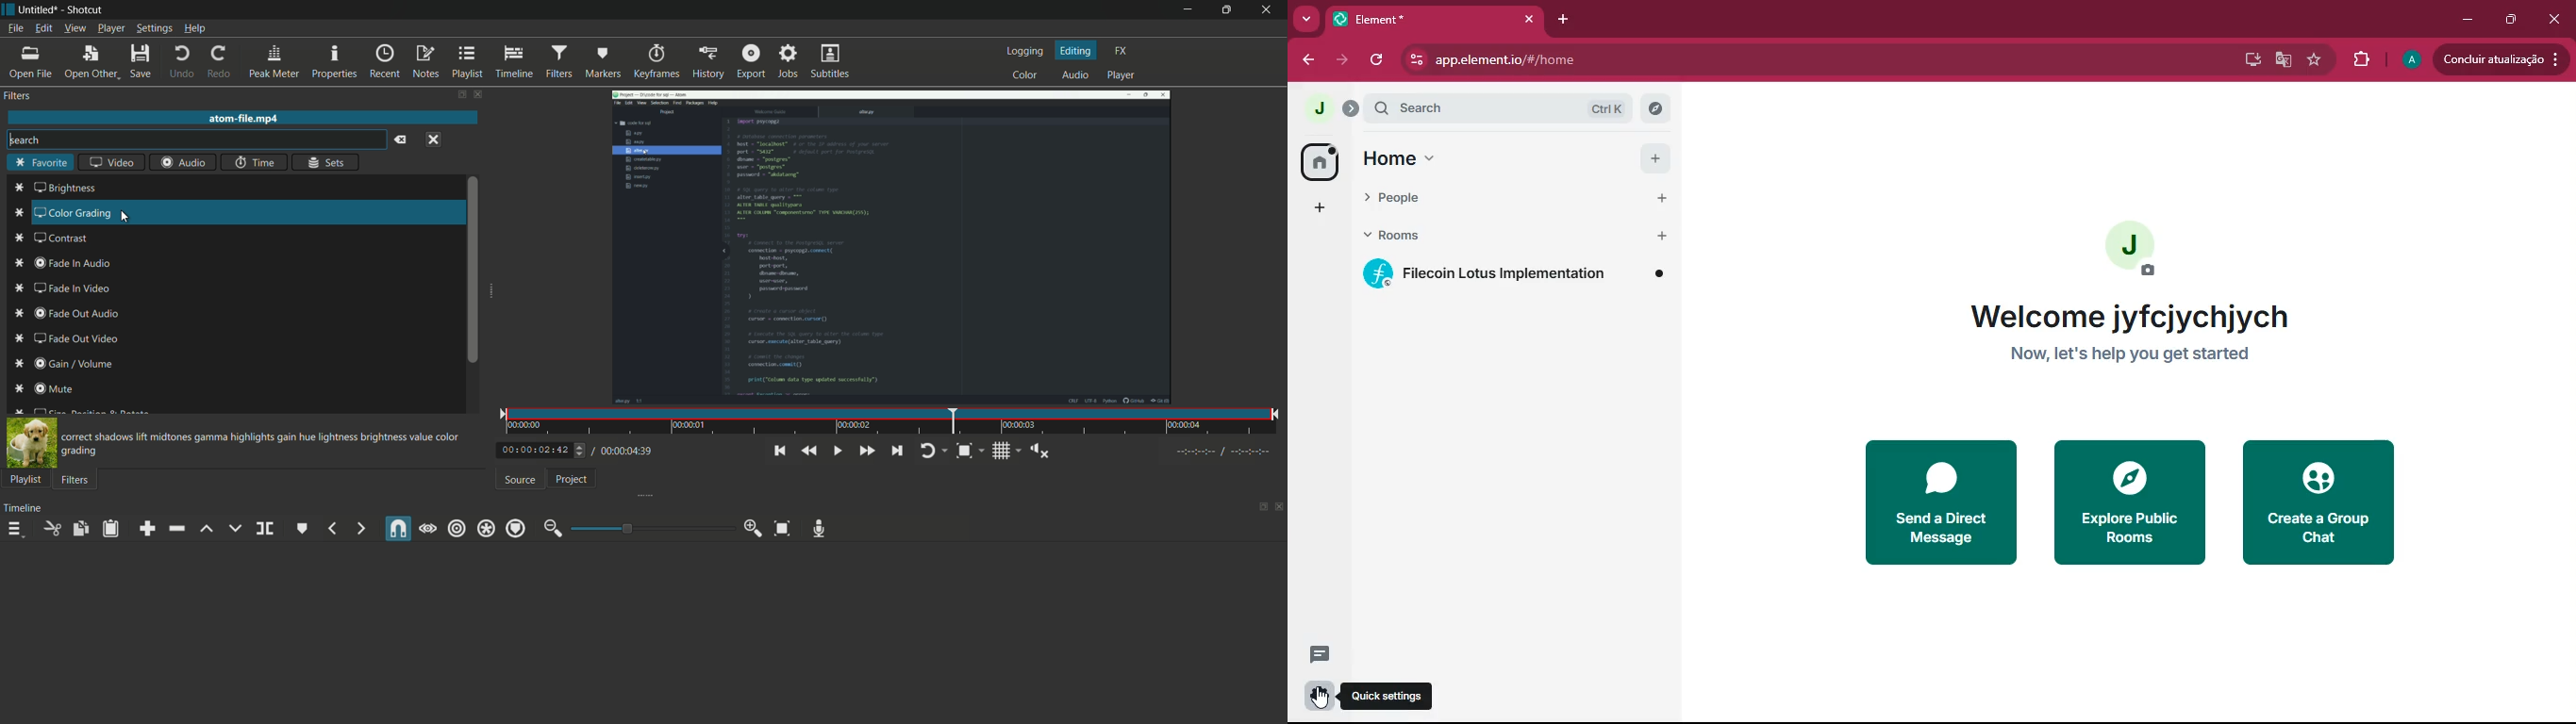 This screenshot has height=728, width=2576. I want to click on imported video, so click(891, 247).